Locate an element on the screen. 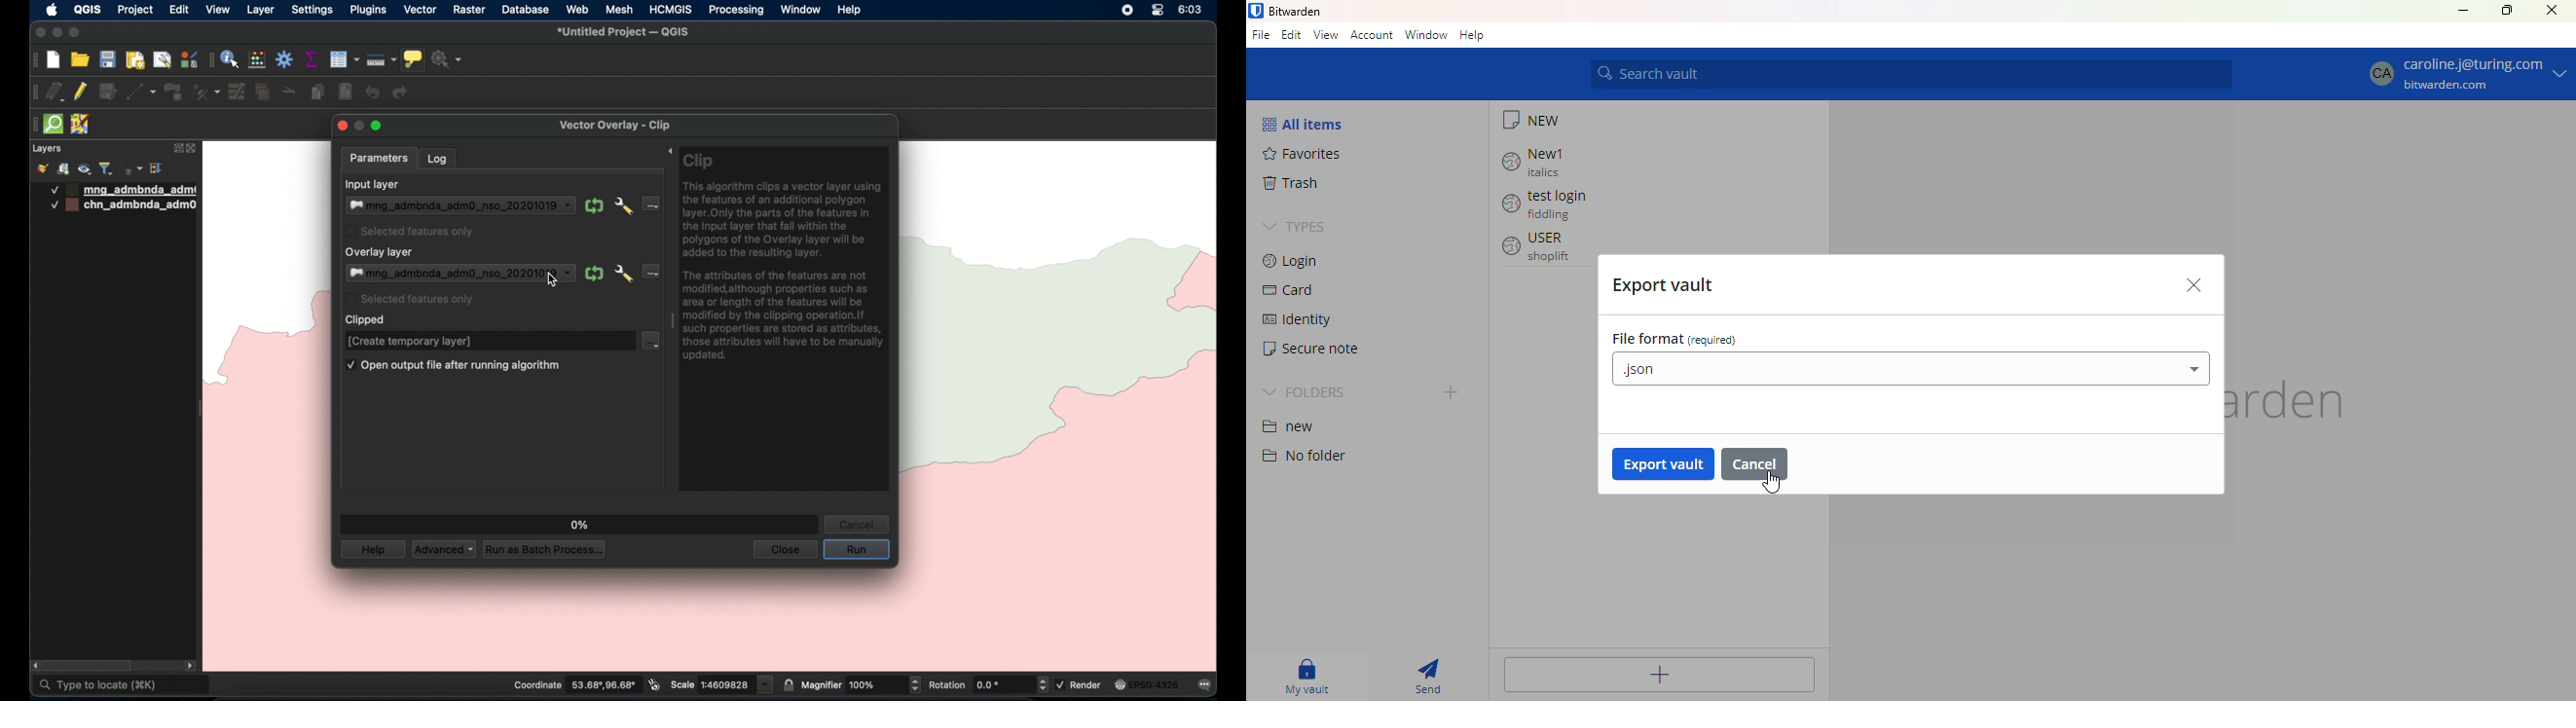 This screenshot has width=2576, height=728. cursor is located at coordinates (554, 280).